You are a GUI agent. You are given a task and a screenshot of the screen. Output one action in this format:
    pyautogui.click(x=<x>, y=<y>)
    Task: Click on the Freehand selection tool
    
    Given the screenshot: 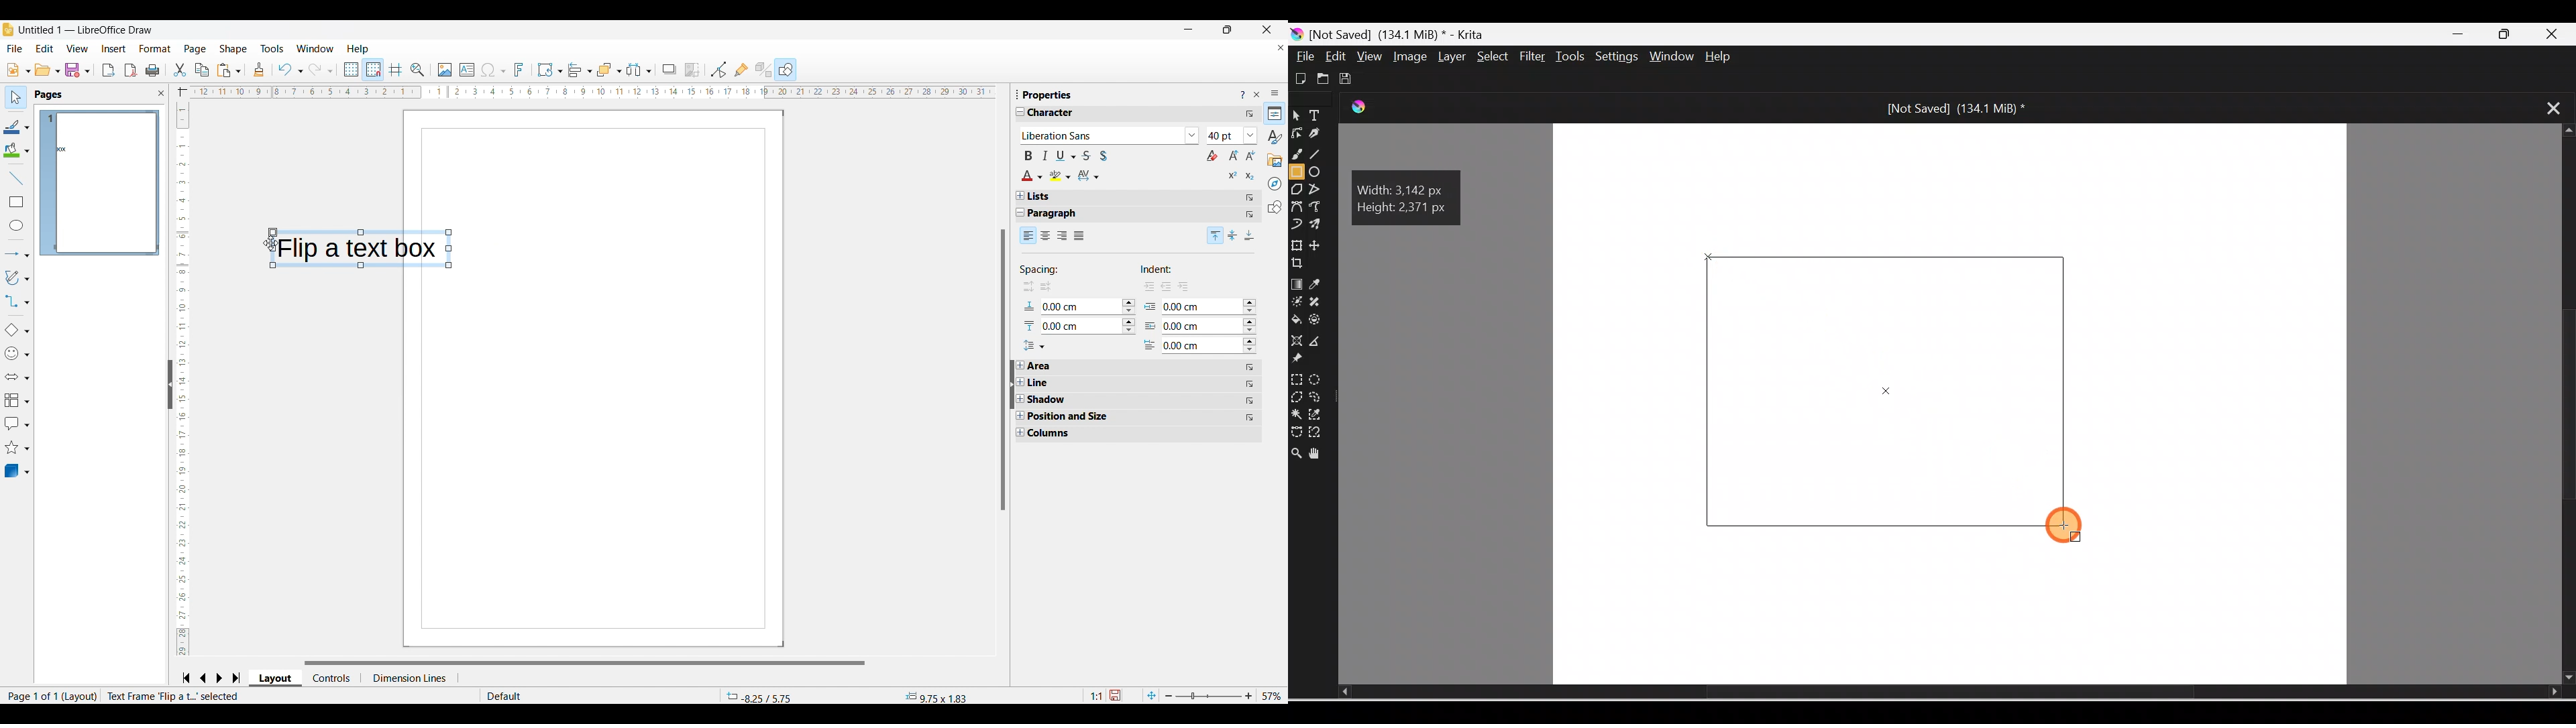 What is the action you would take?
    pyautogui.click(x=1319, y=397)
    